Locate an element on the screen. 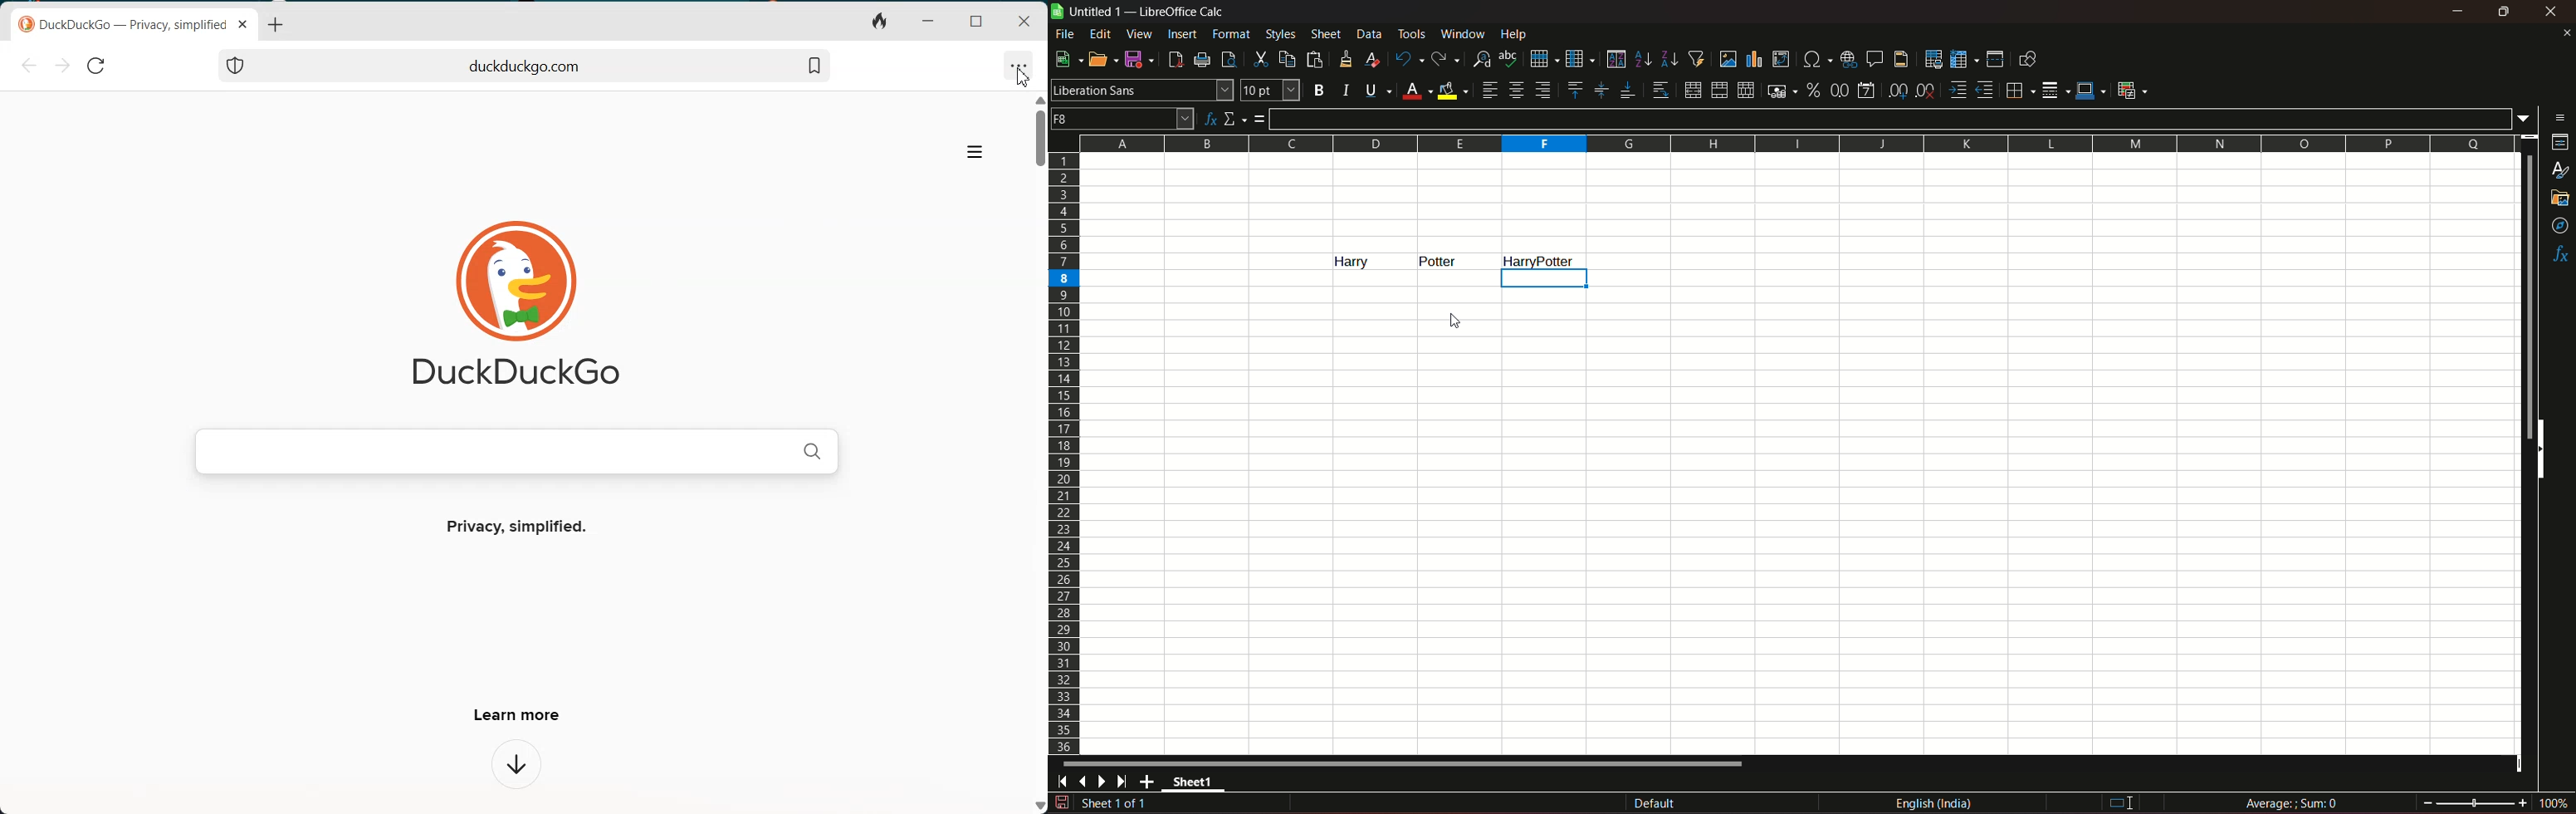 The height and width of the screenshot is (840, 2576). align bottom is located at coordinates (1626, 90).